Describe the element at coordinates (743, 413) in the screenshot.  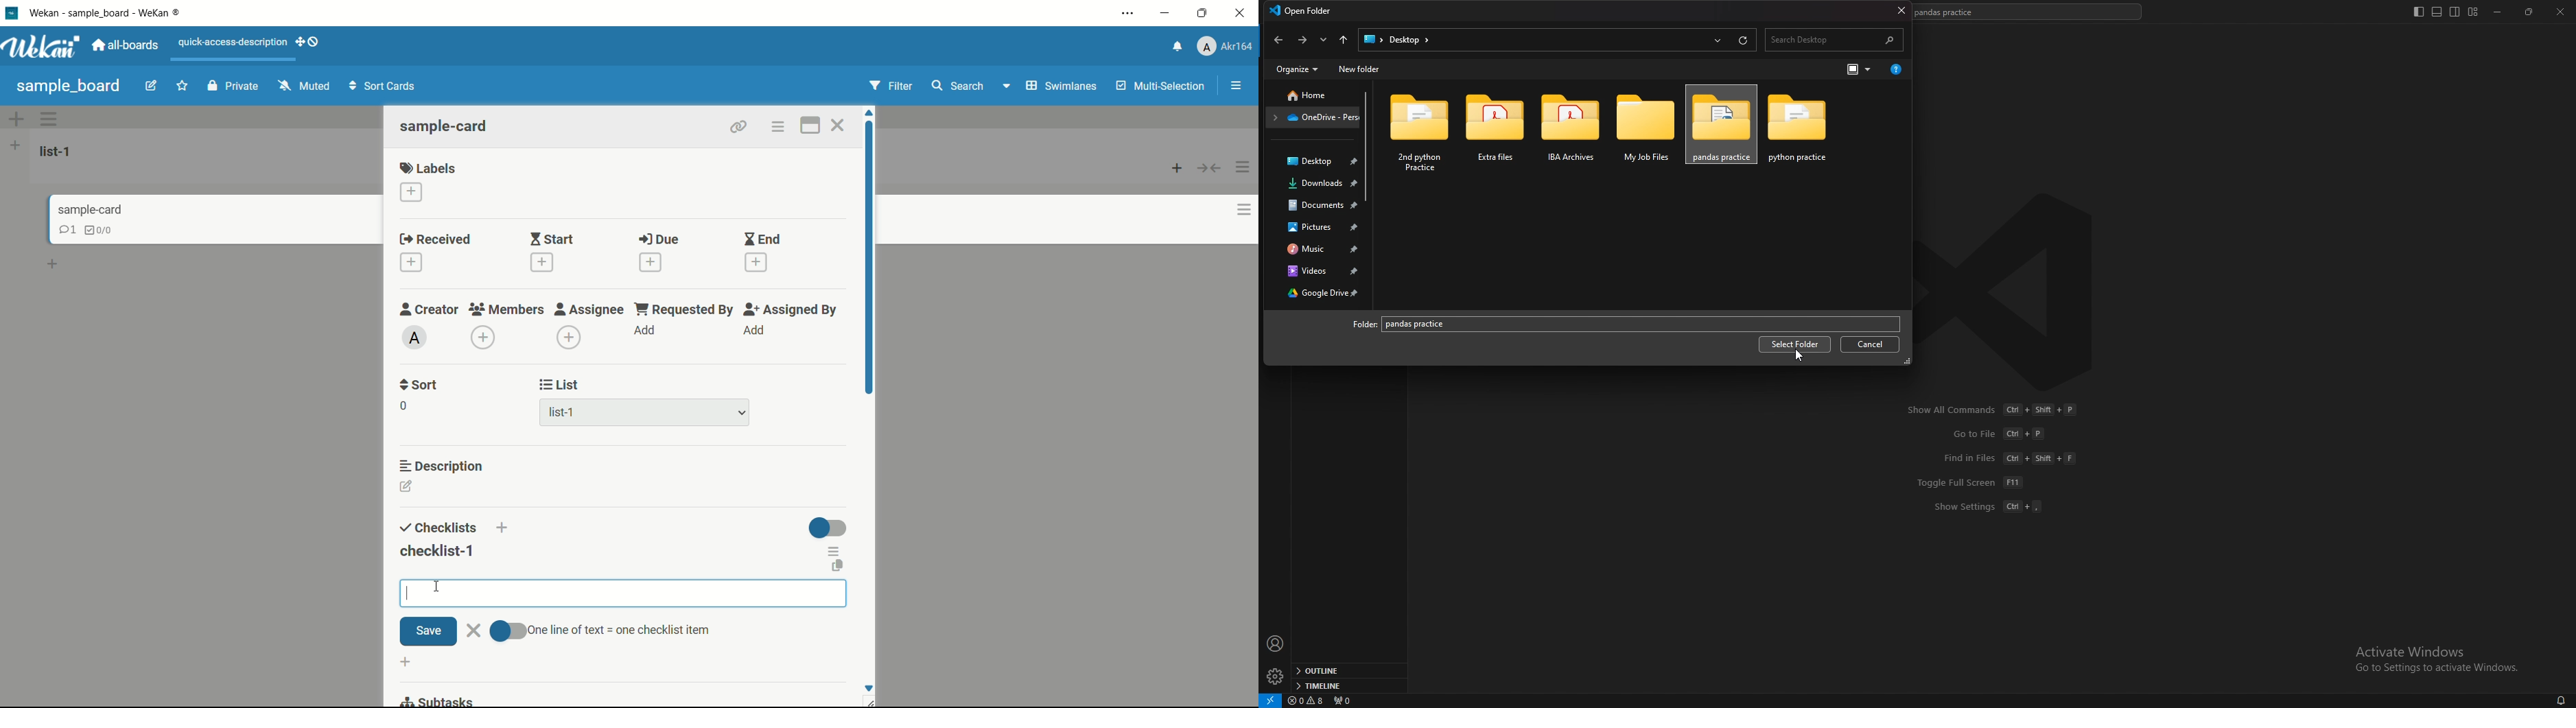
I see `dropdown` at that location.